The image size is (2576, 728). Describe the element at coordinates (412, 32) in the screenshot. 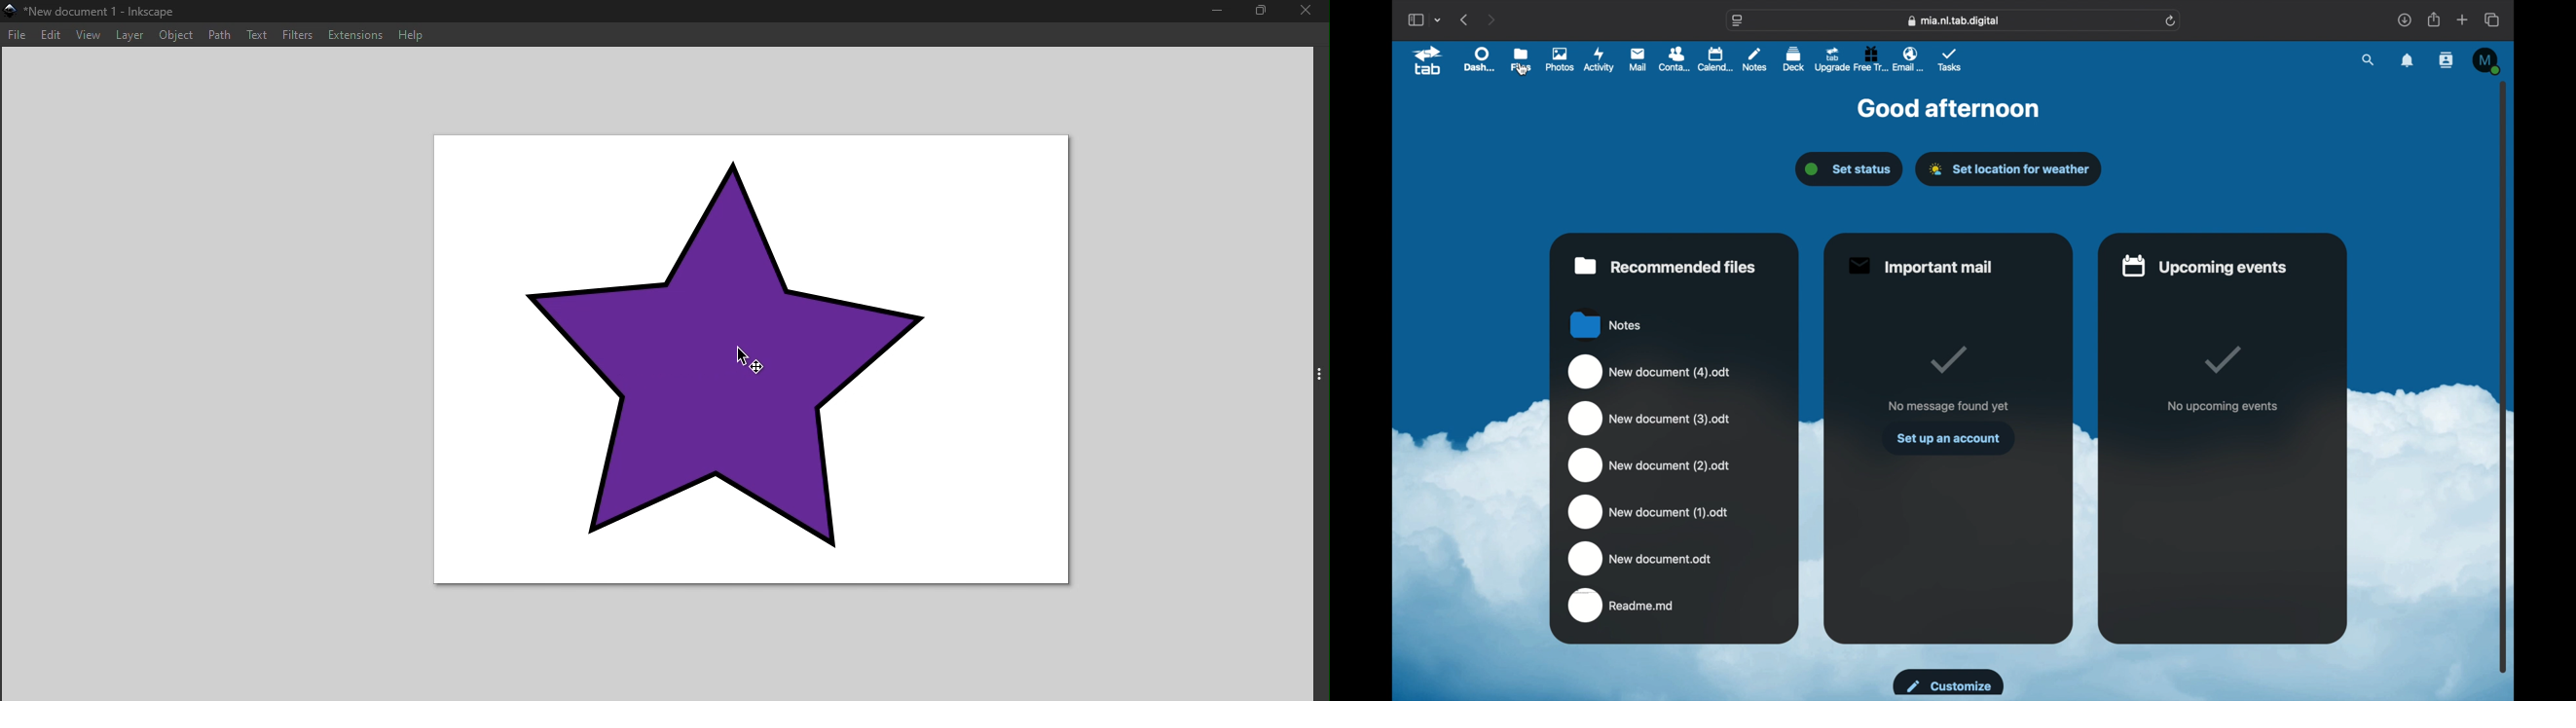

I see `Help` at that location.